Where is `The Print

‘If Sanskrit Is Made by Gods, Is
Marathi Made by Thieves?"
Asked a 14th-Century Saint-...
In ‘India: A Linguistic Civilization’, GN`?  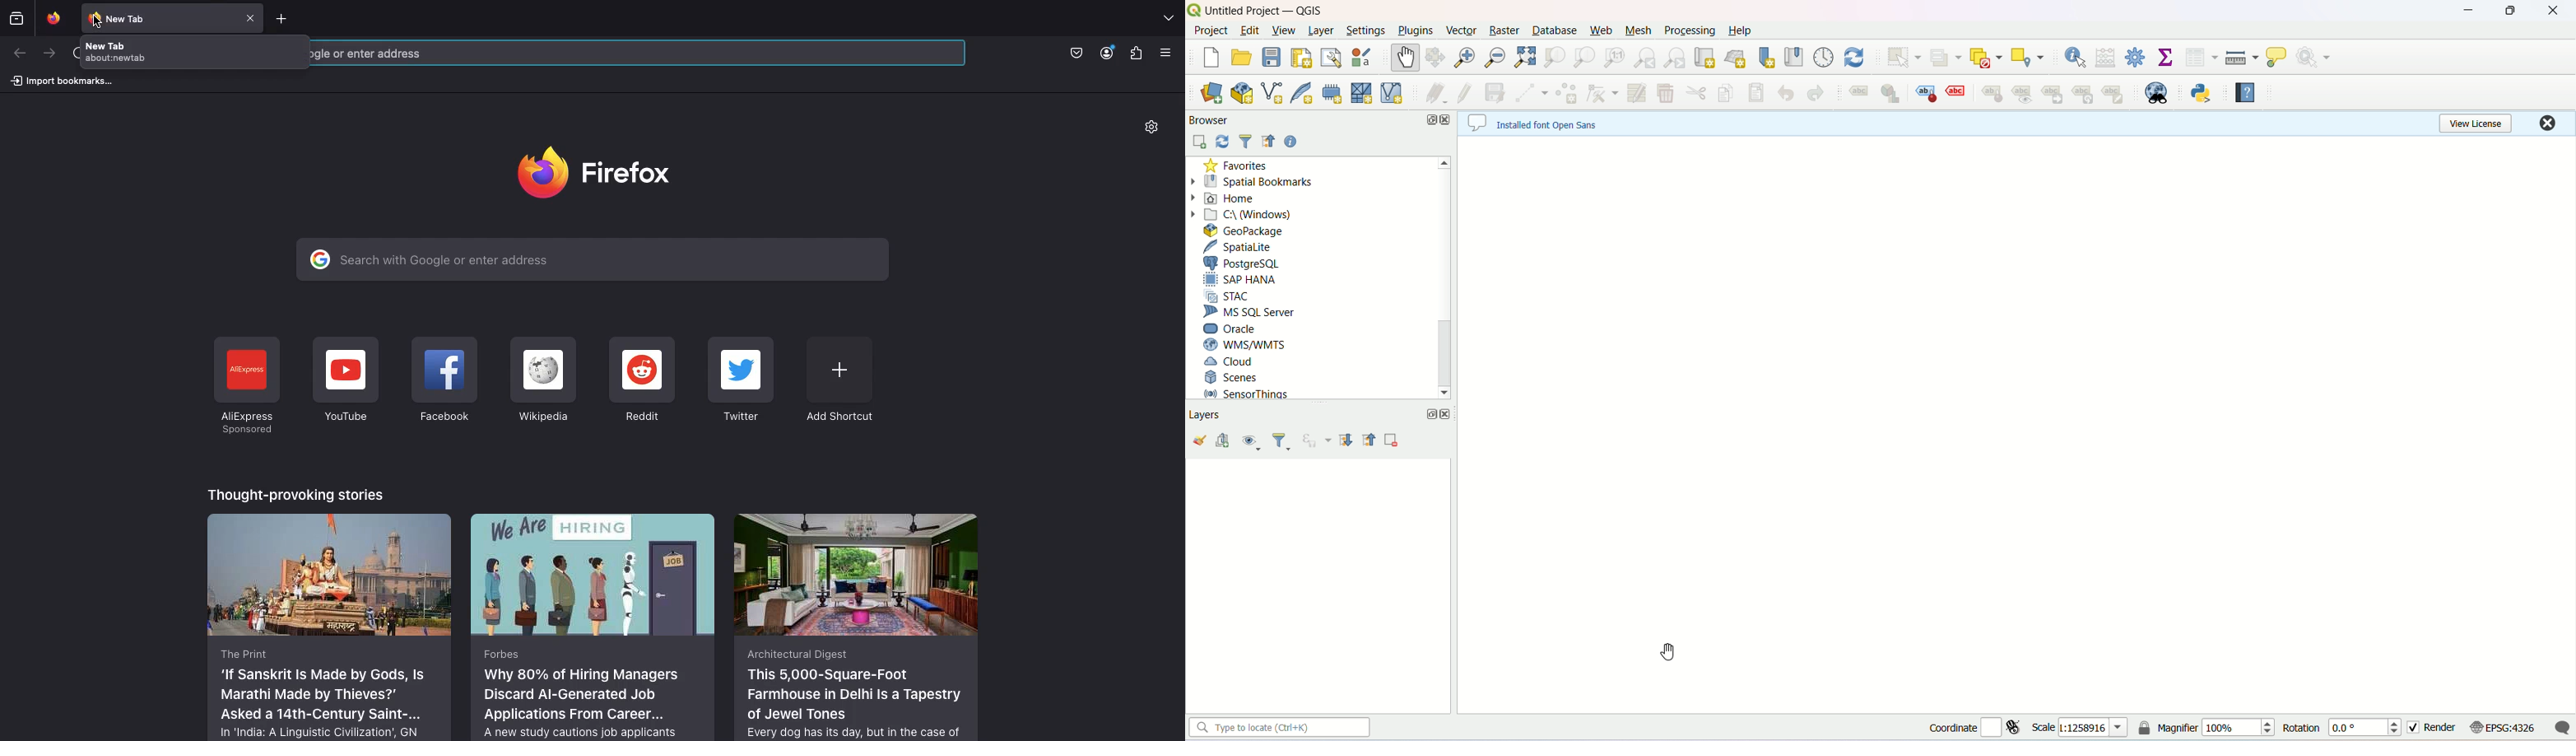
The Print

‘If Sanskrit Is Made by Gods, Is
Marathi Made by Thieves?"
Asked a 14th-Century Saint-...
In ‘India: A Linguistic Civilization’, GN is located at coordinates (330, 626).